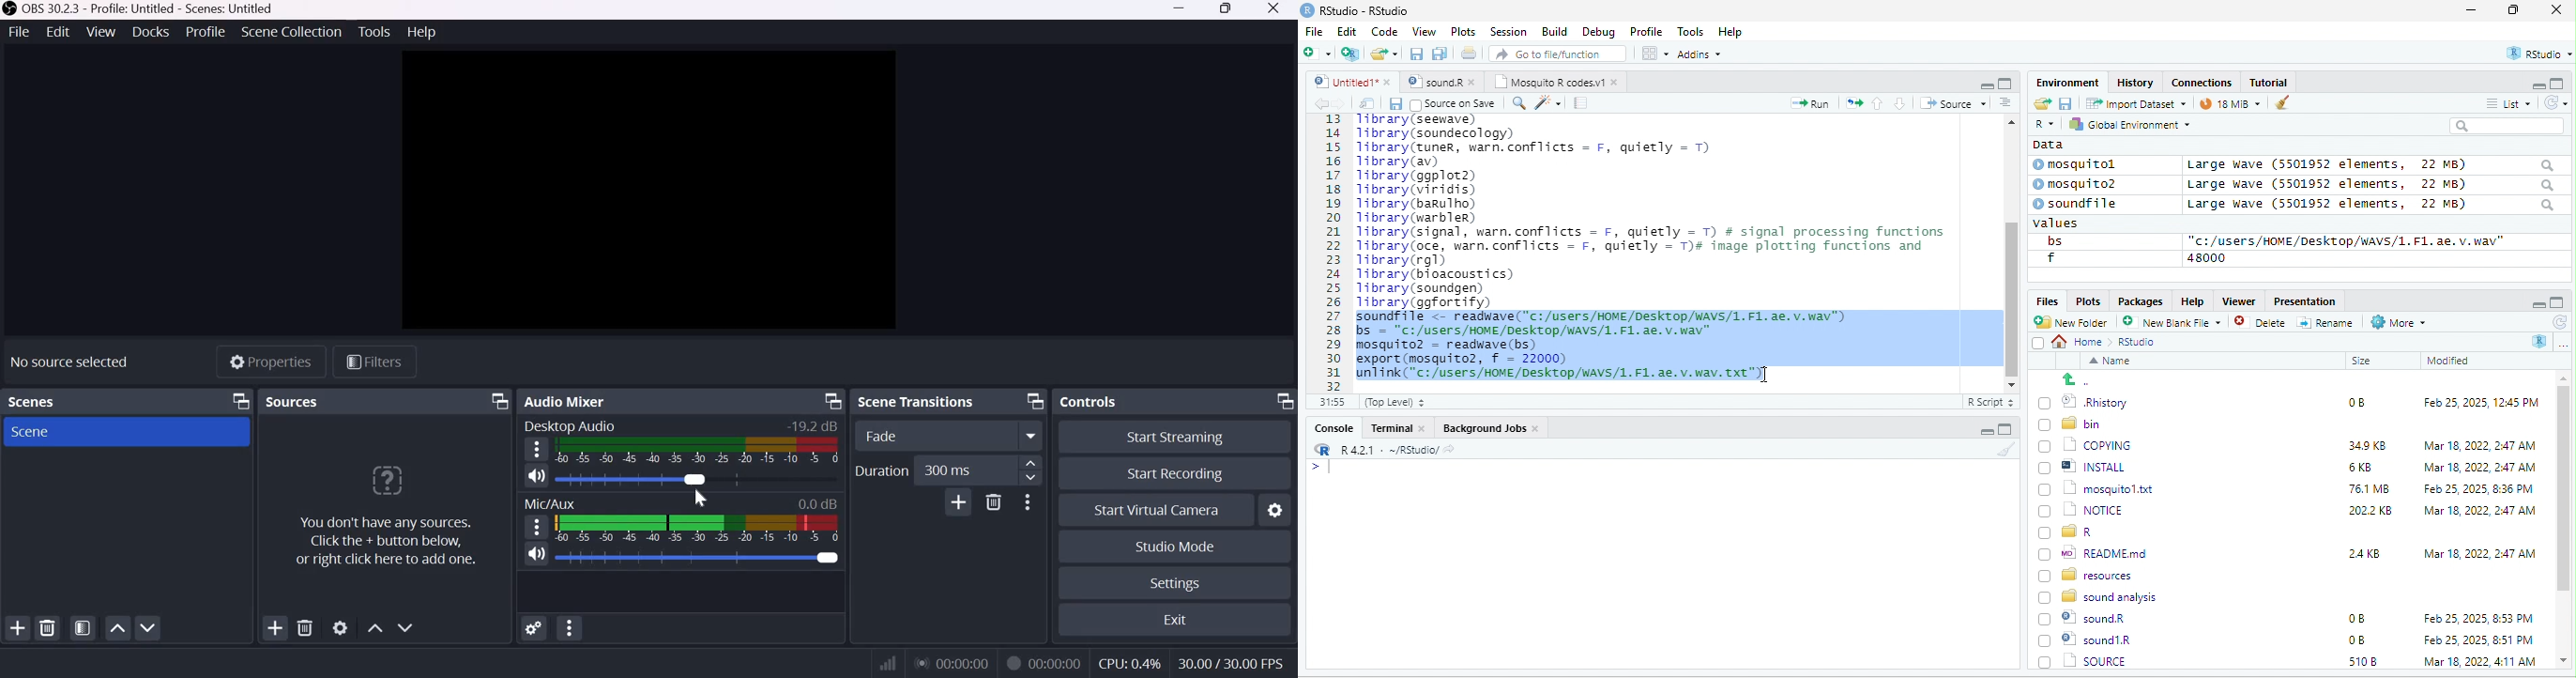  Describe the element at coordinates (149, 627) in the screenshot. I see `Move scene down` at that location.